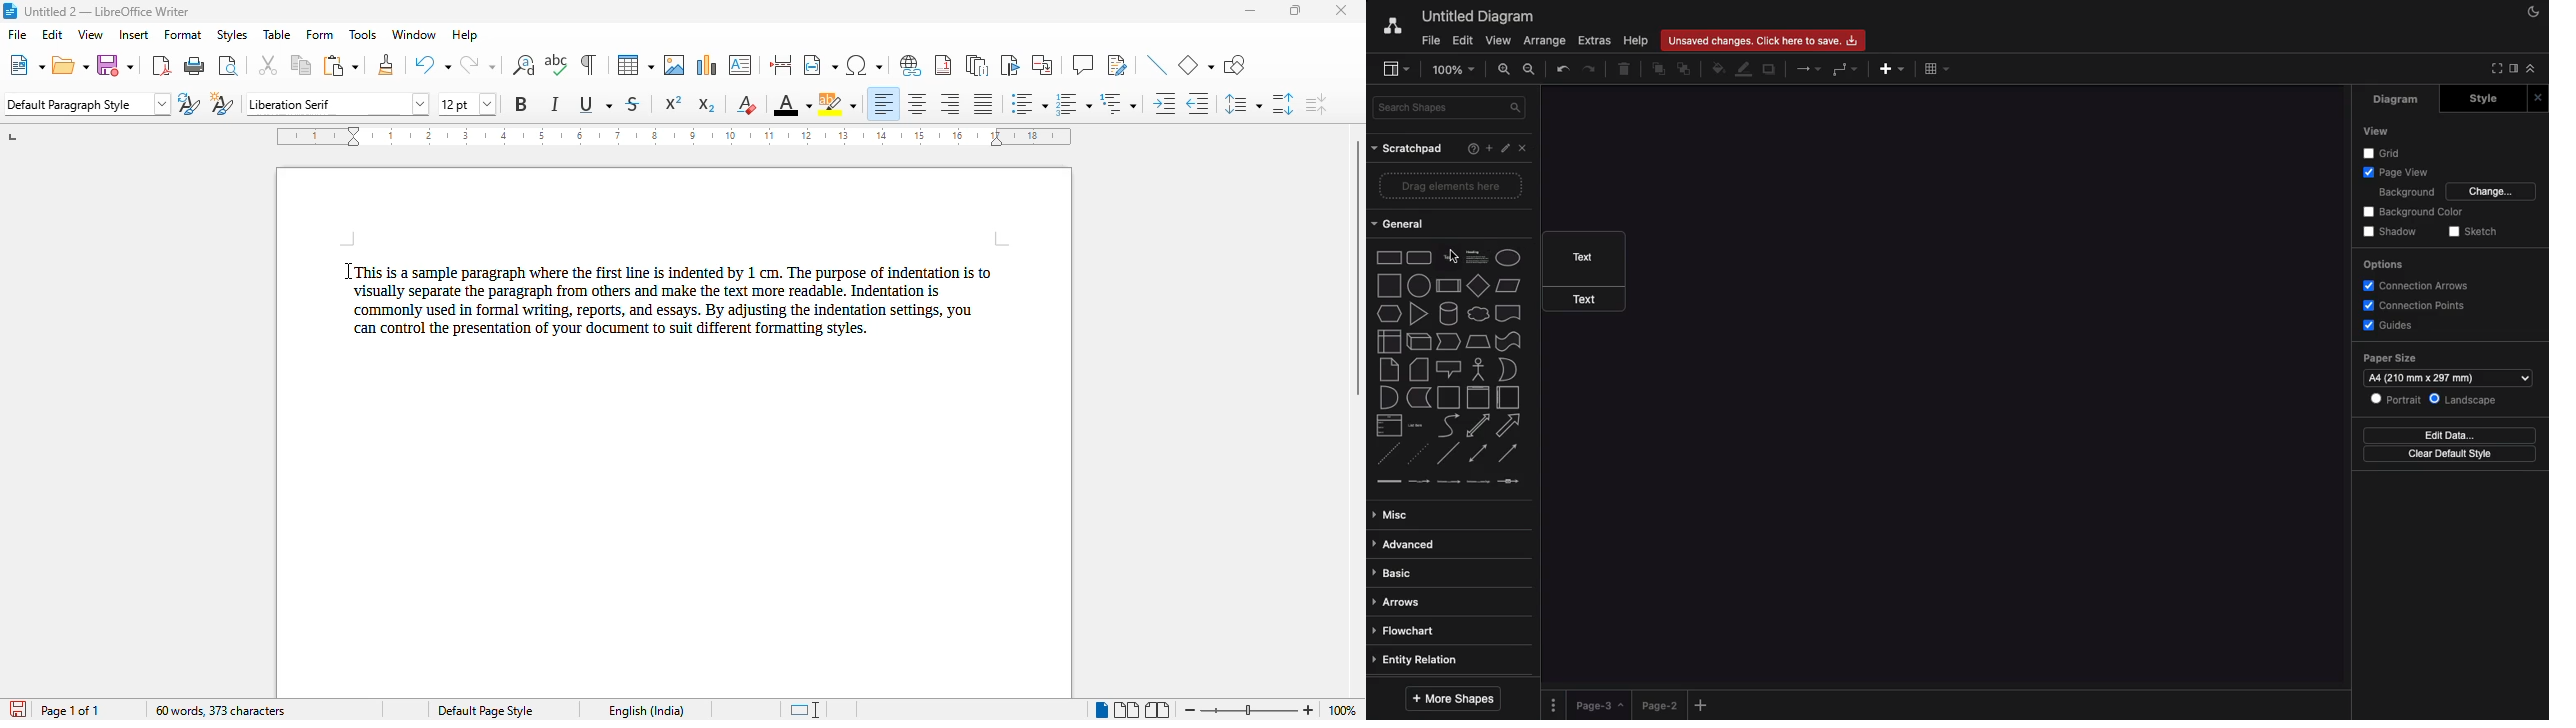  What do you see at coordinates (195, 65) in the screenshot?
I see `print` at bounding box center [195, 65].